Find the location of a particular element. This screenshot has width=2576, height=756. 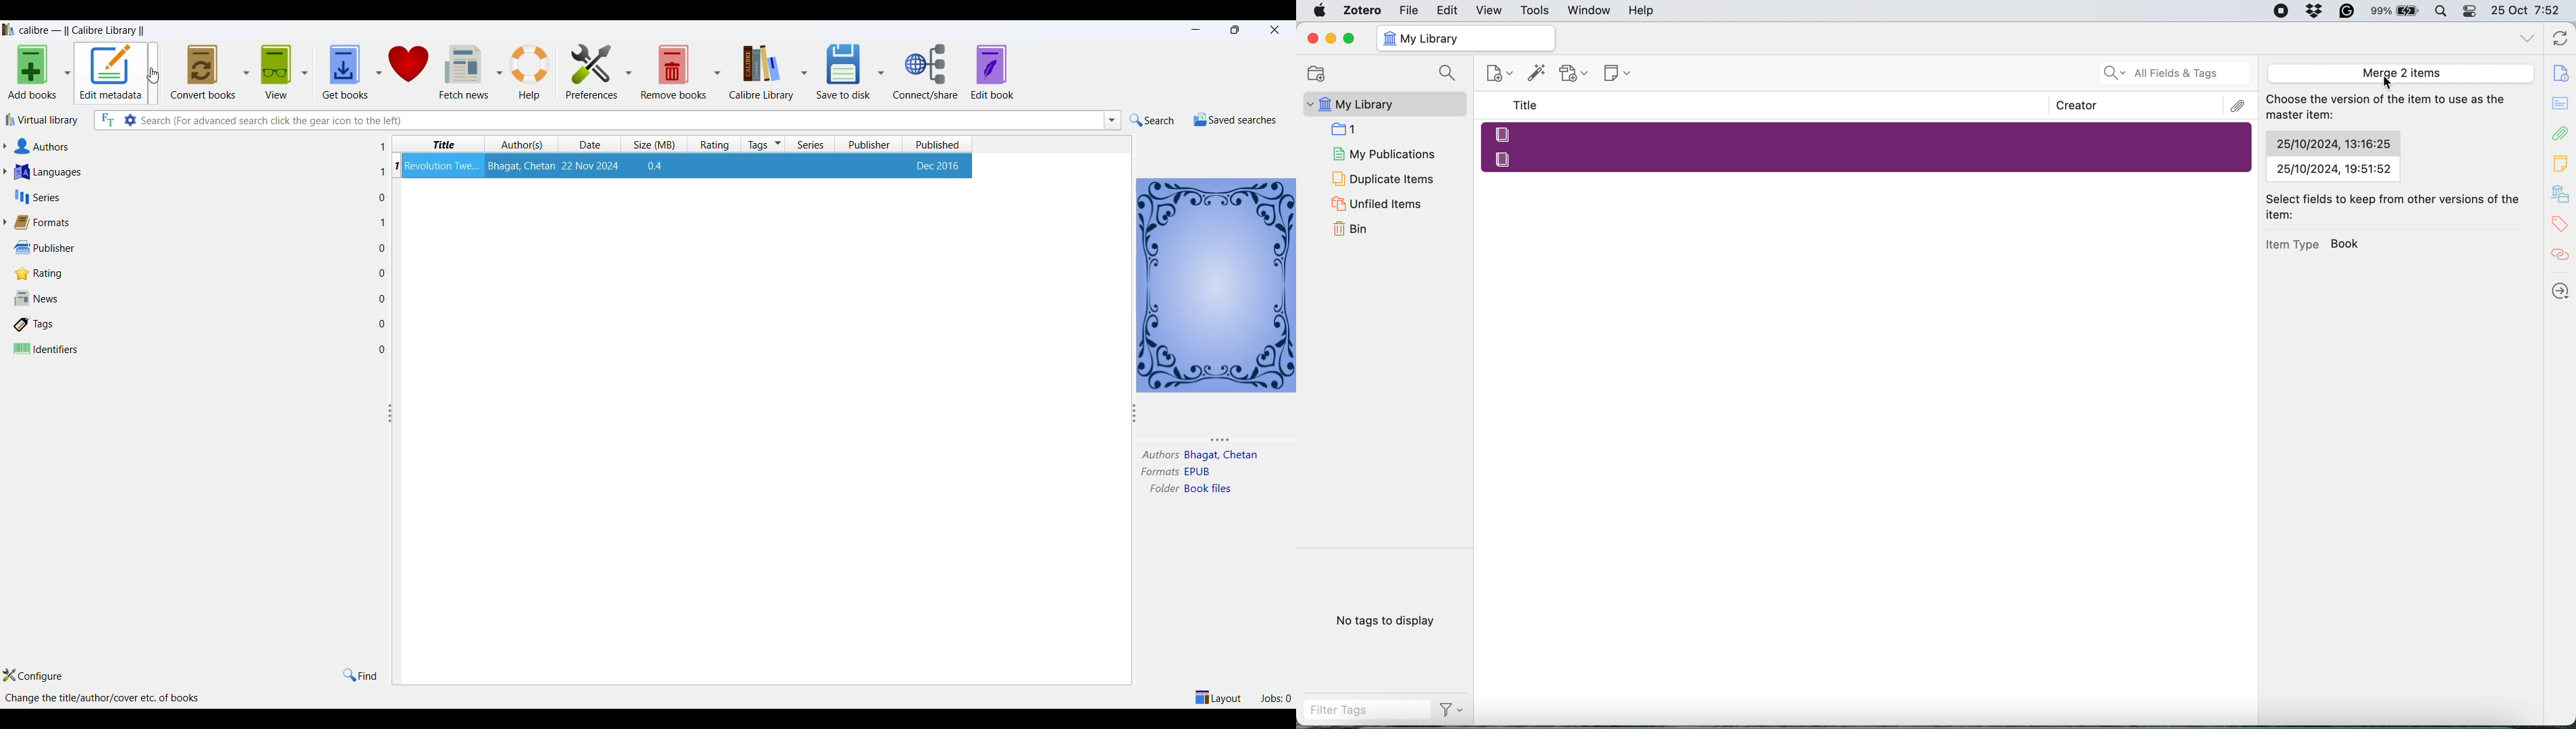

calibre library options dropdown button is located at coordinates (804, 71).